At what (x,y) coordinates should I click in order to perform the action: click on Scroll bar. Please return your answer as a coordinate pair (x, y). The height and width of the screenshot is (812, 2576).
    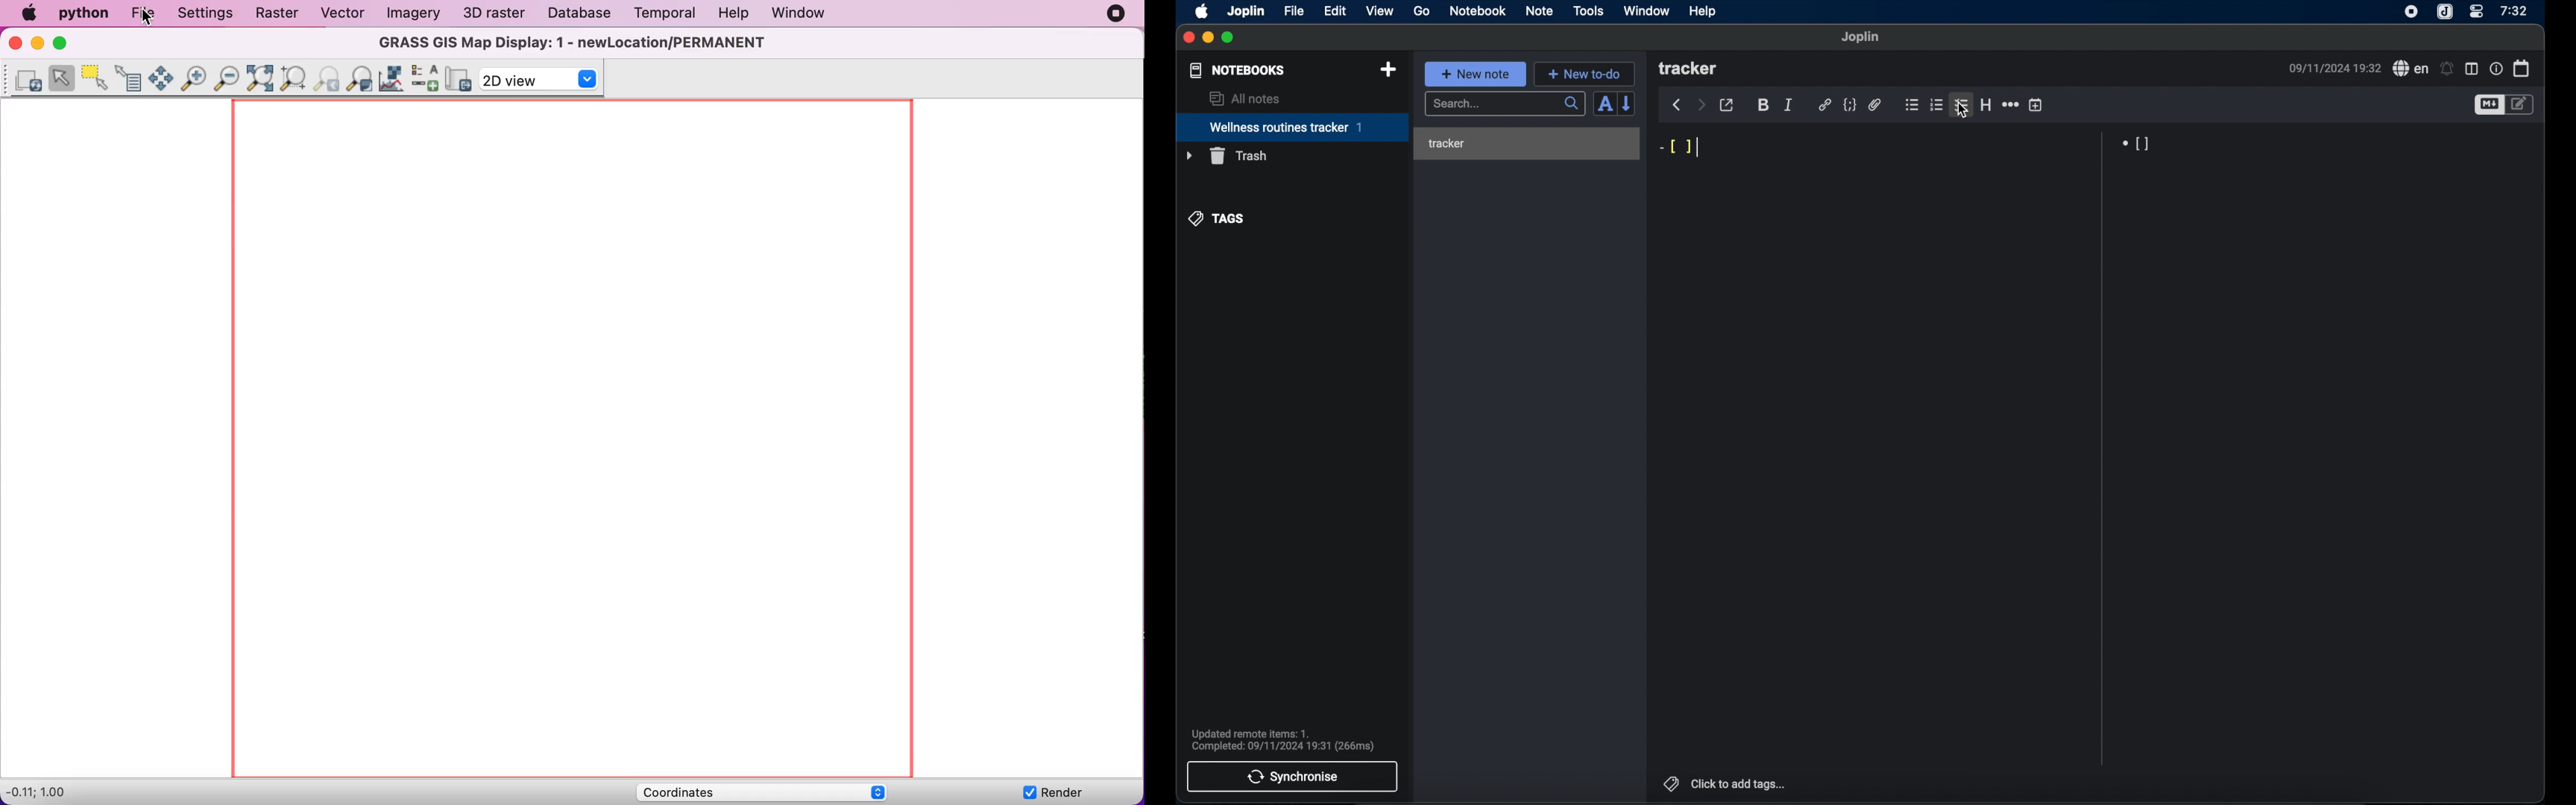
    Looking at the image, I should click on (2101, 449).